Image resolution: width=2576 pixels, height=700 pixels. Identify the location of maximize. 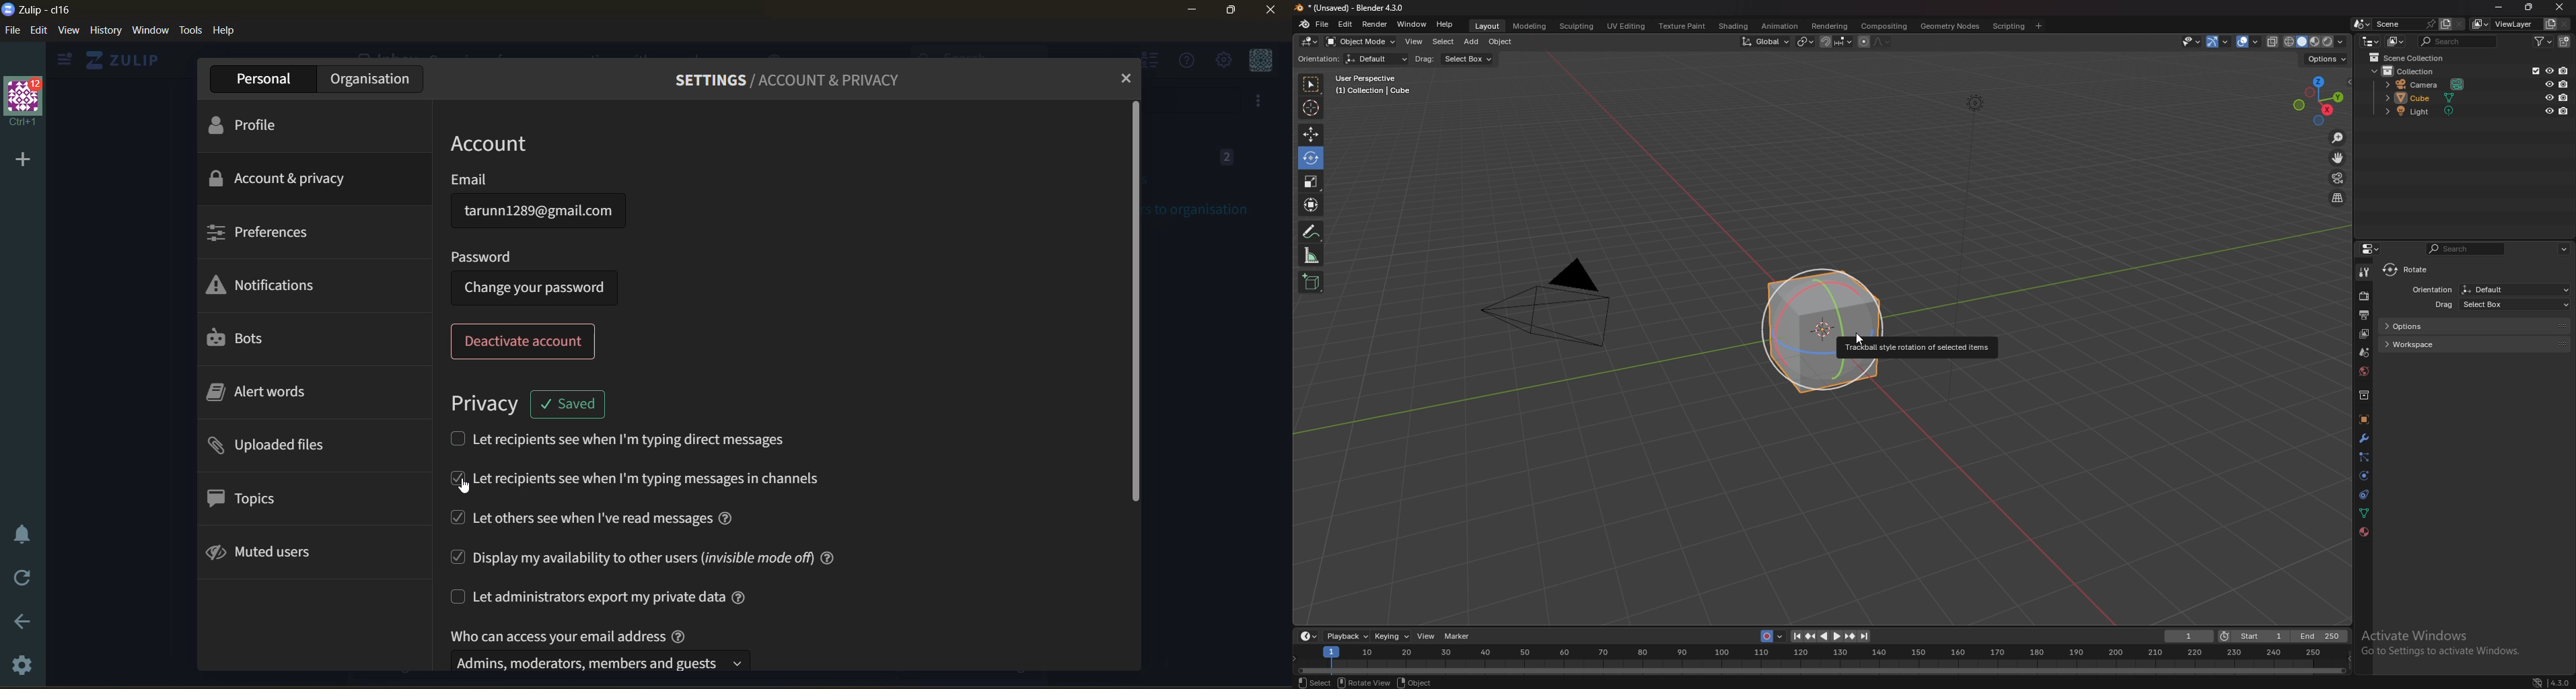
(1228, 12).